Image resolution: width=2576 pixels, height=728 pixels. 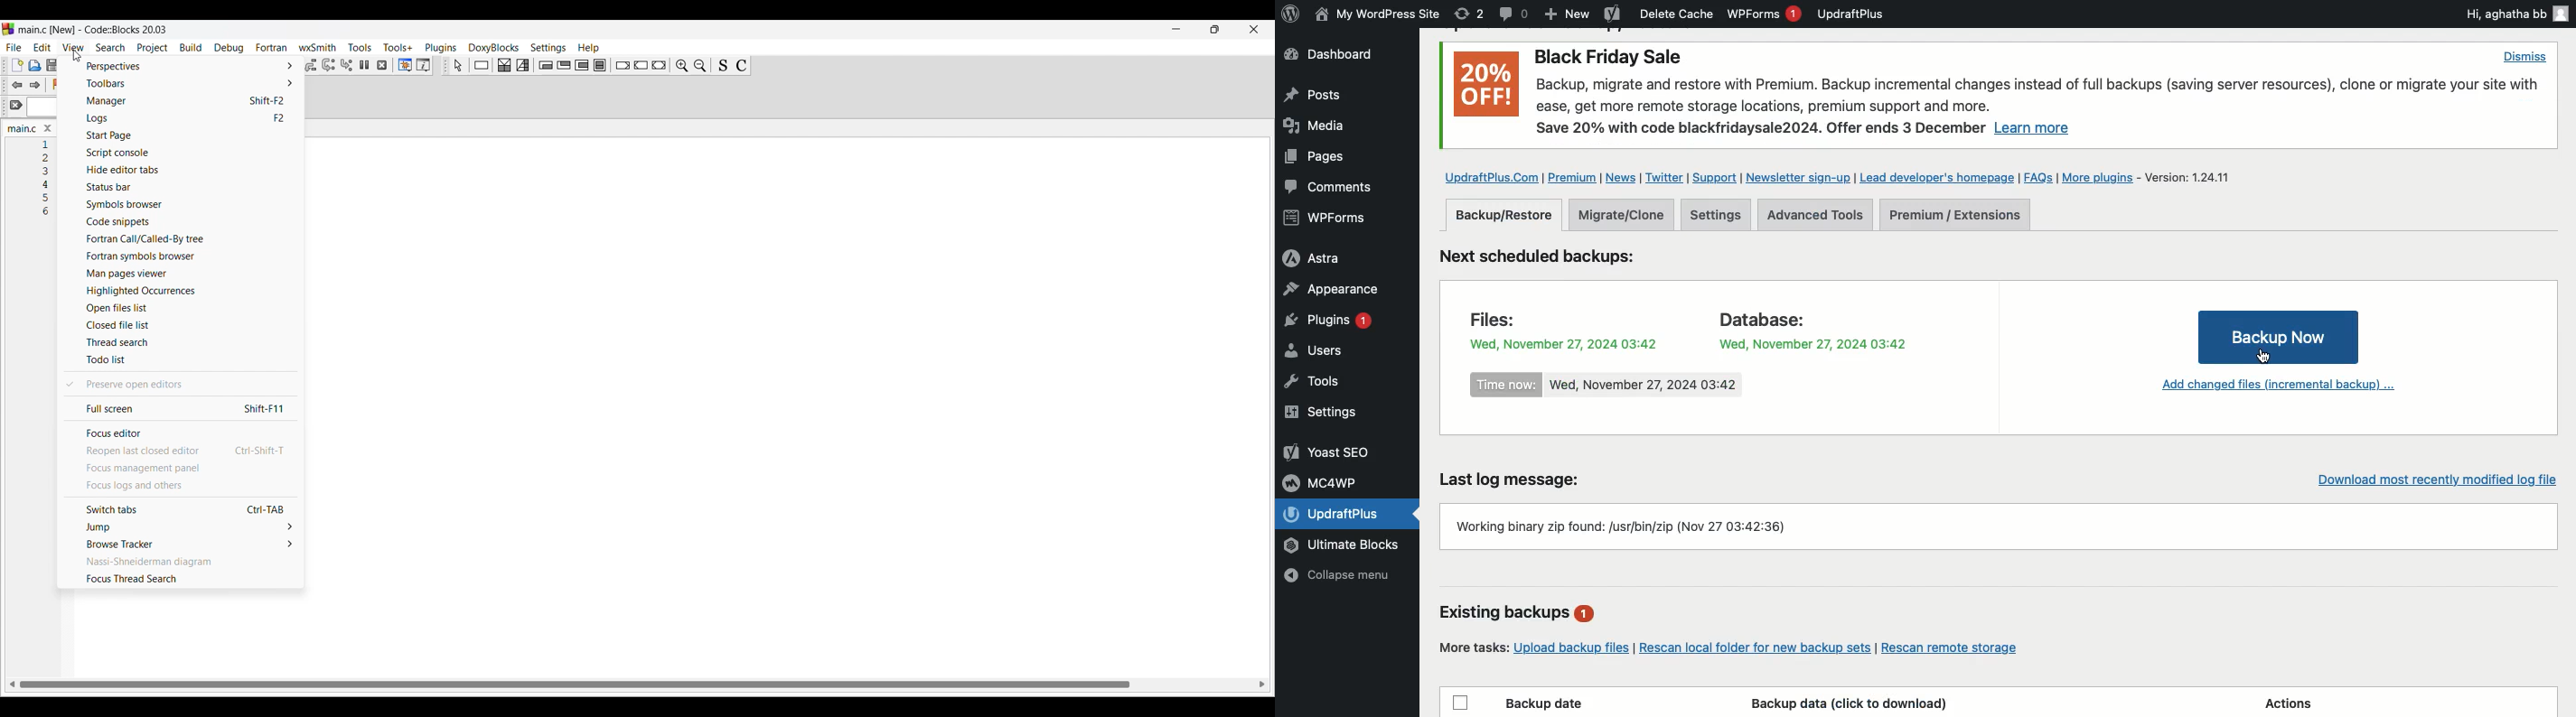 I want to click on Existing backups 1, so click(x=1519, y=614).